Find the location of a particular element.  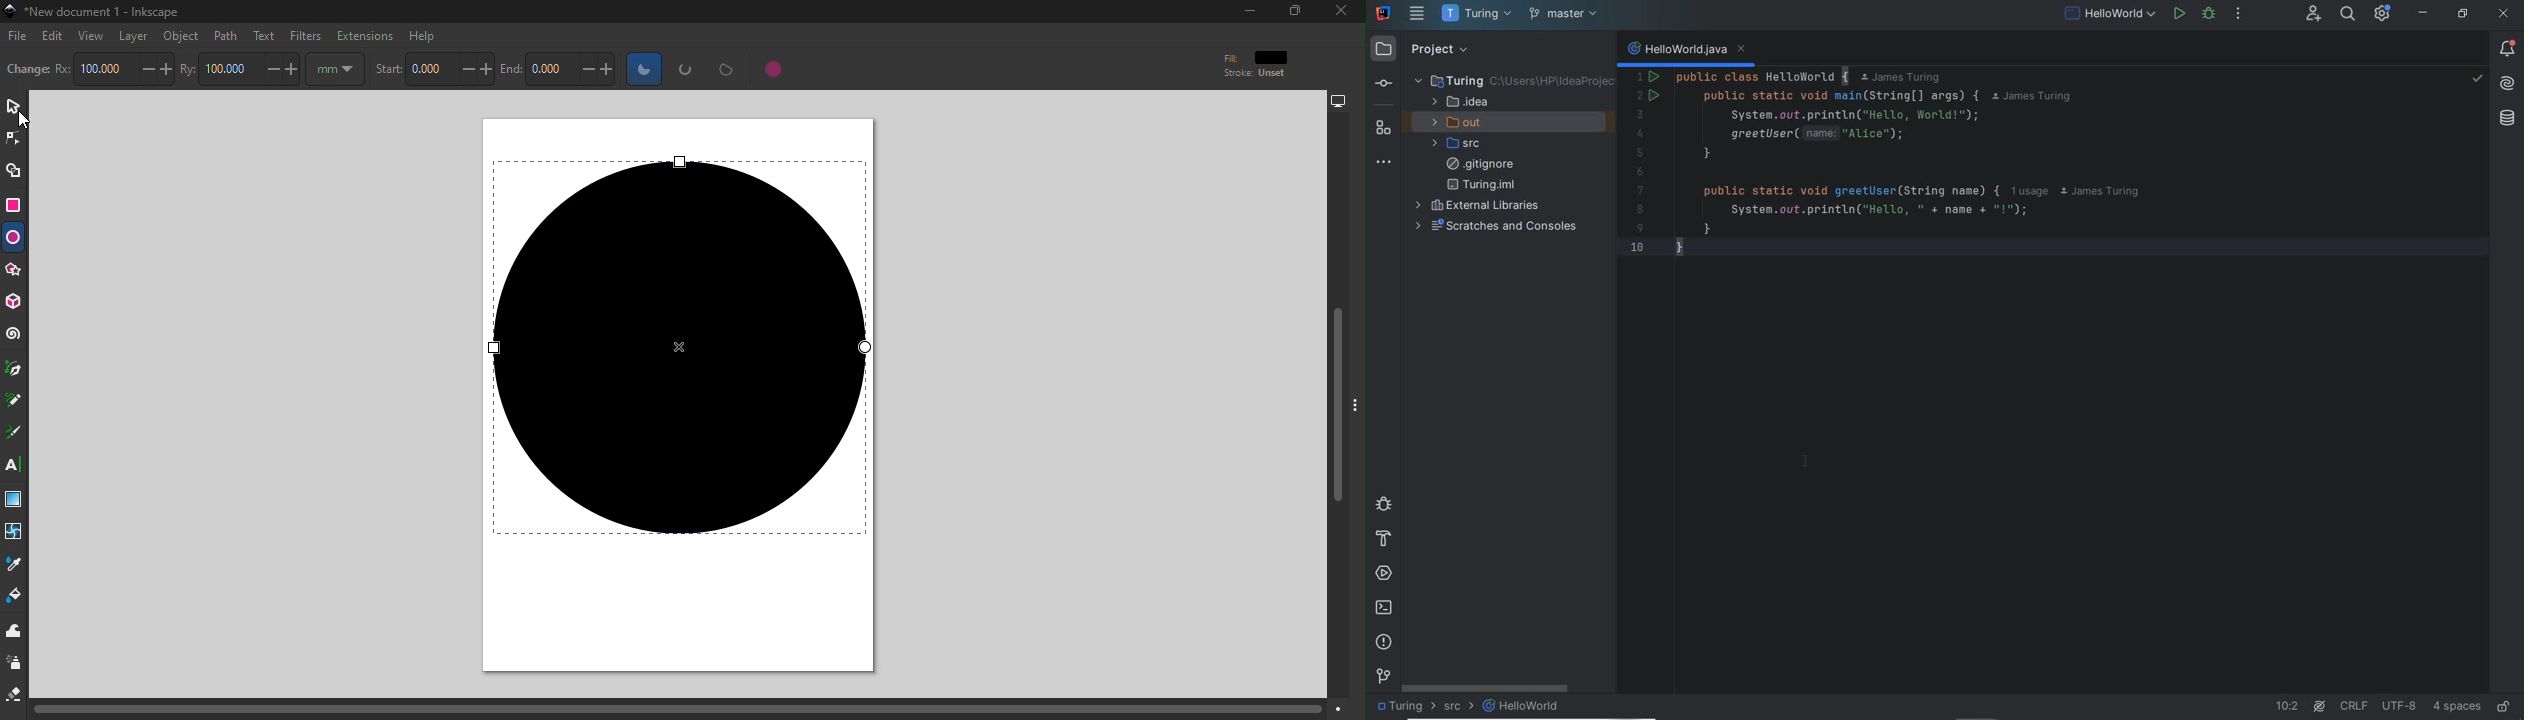

debug is located at coordinates (1382, 503).